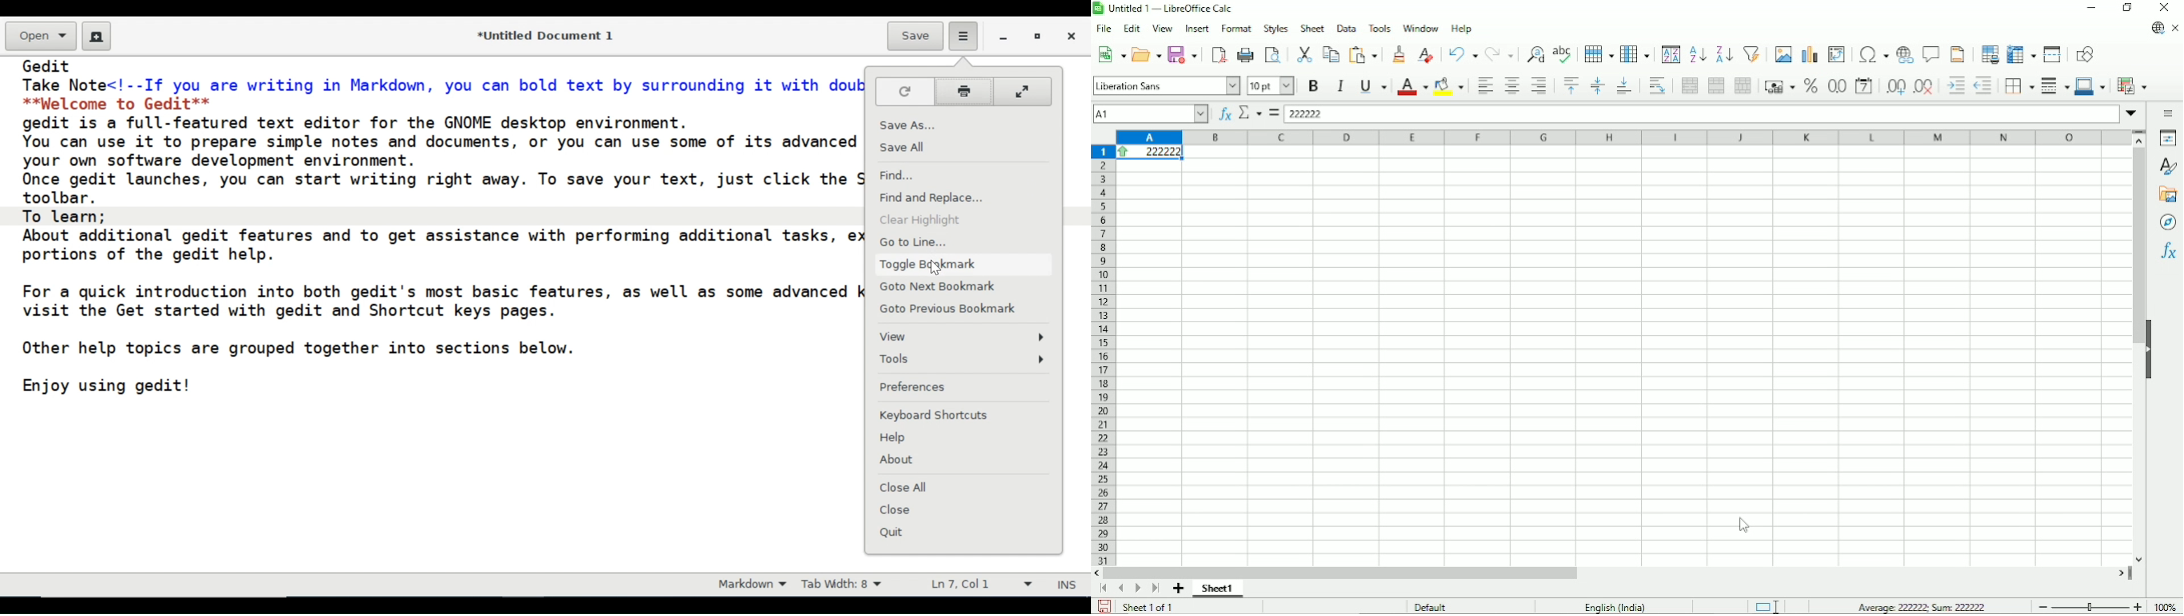 Image resolution: width=2184 pixels, height=616 pixels. What do you see at coordinates (1542, 86) in the screenshot?
I see `Align right` at bounding box center [1542, 86].